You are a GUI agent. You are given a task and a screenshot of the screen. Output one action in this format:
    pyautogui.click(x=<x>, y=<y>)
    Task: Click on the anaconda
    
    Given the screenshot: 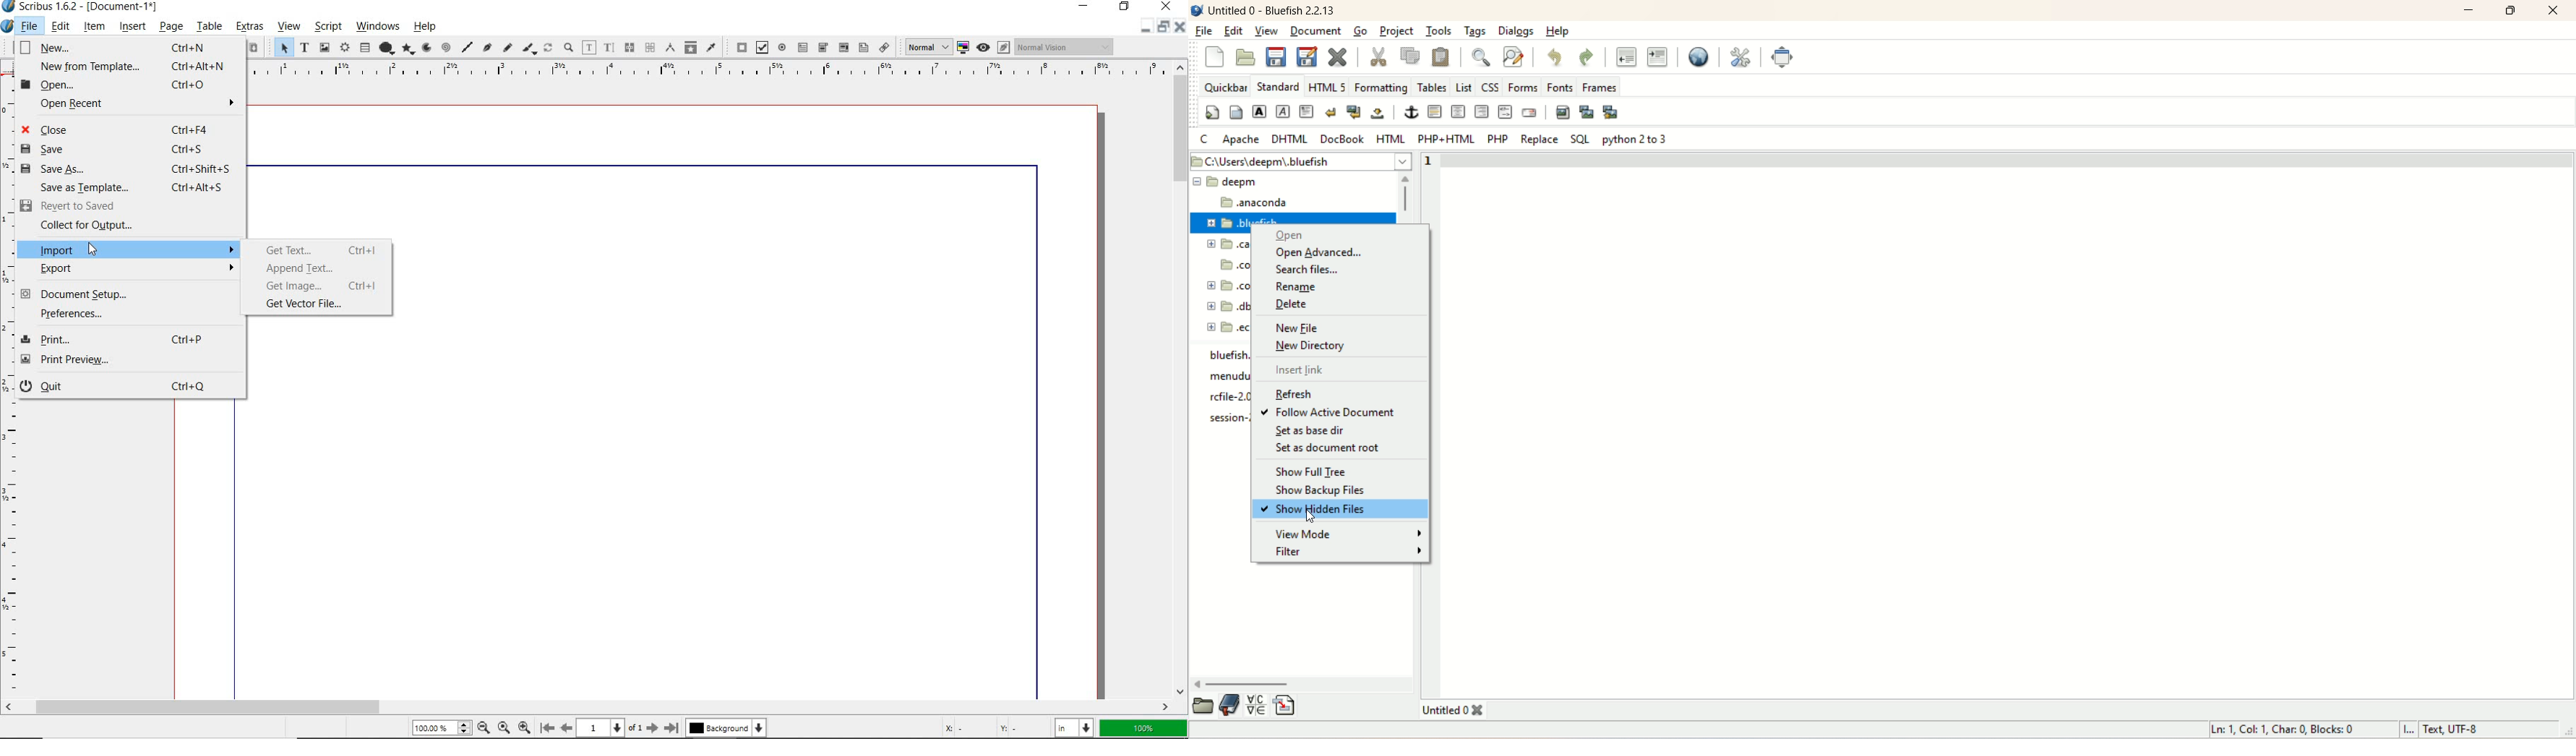 What is the action you would take?
    pyautogui.click(x=1255, y=203)
    